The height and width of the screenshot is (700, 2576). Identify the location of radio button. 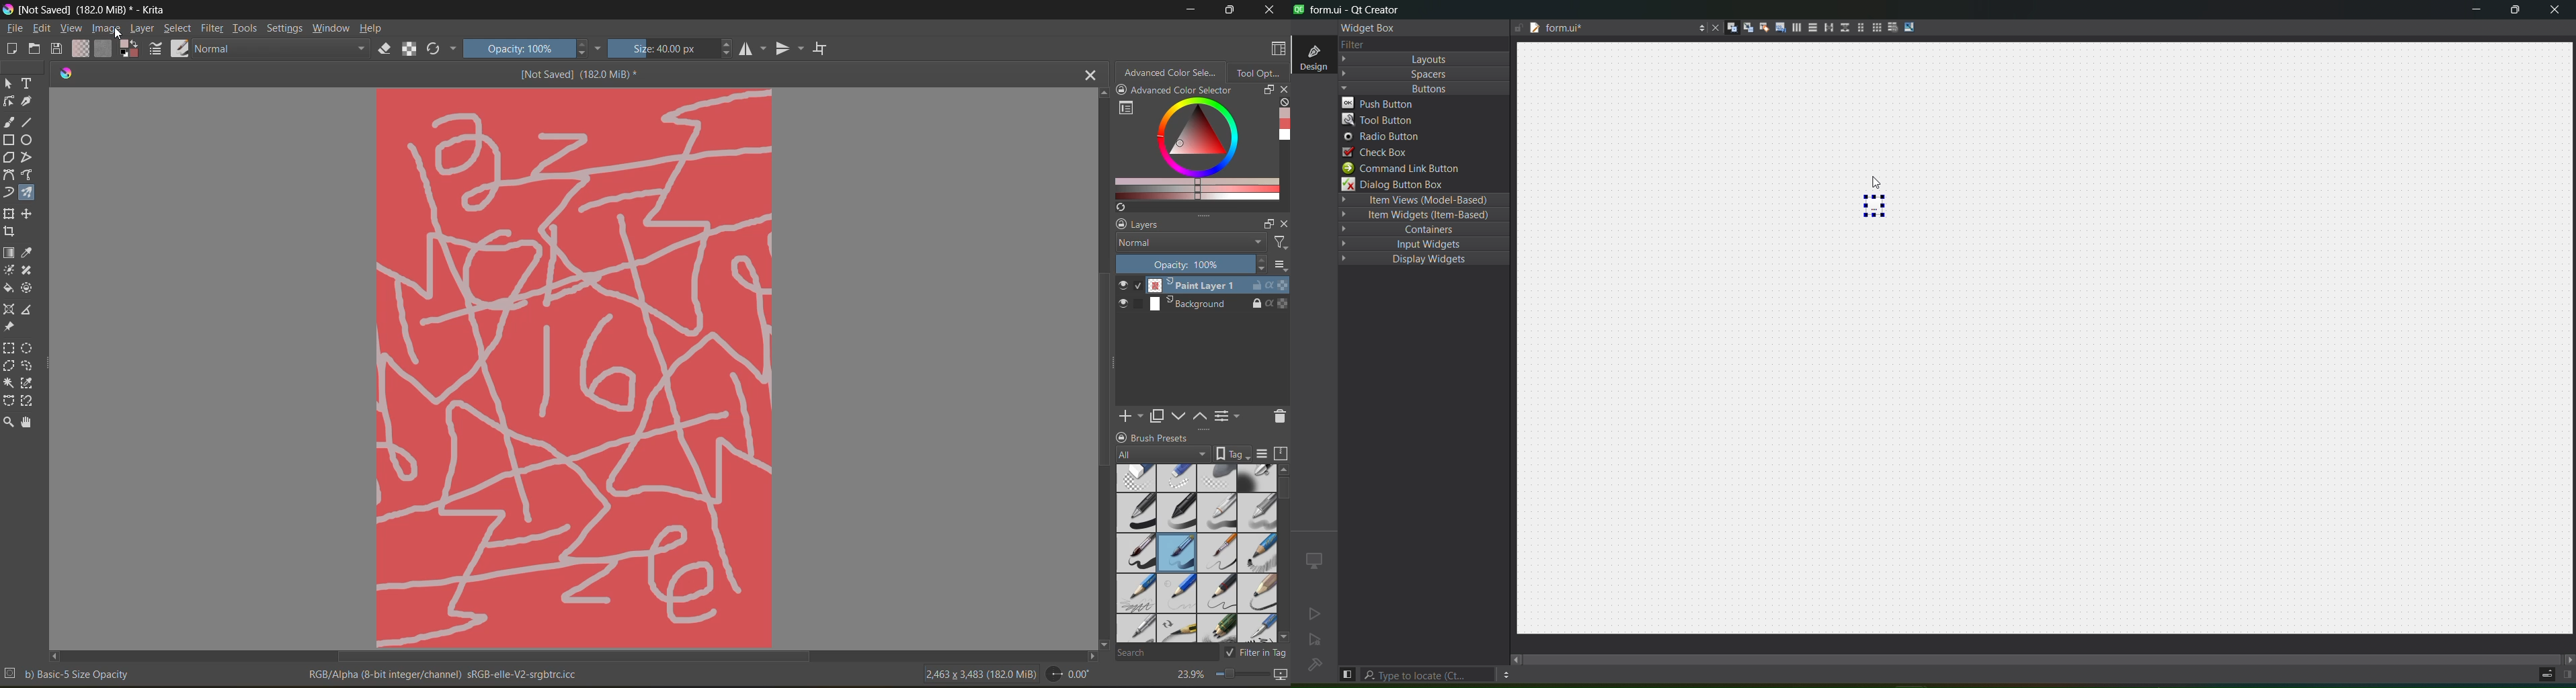
(1419, 138).